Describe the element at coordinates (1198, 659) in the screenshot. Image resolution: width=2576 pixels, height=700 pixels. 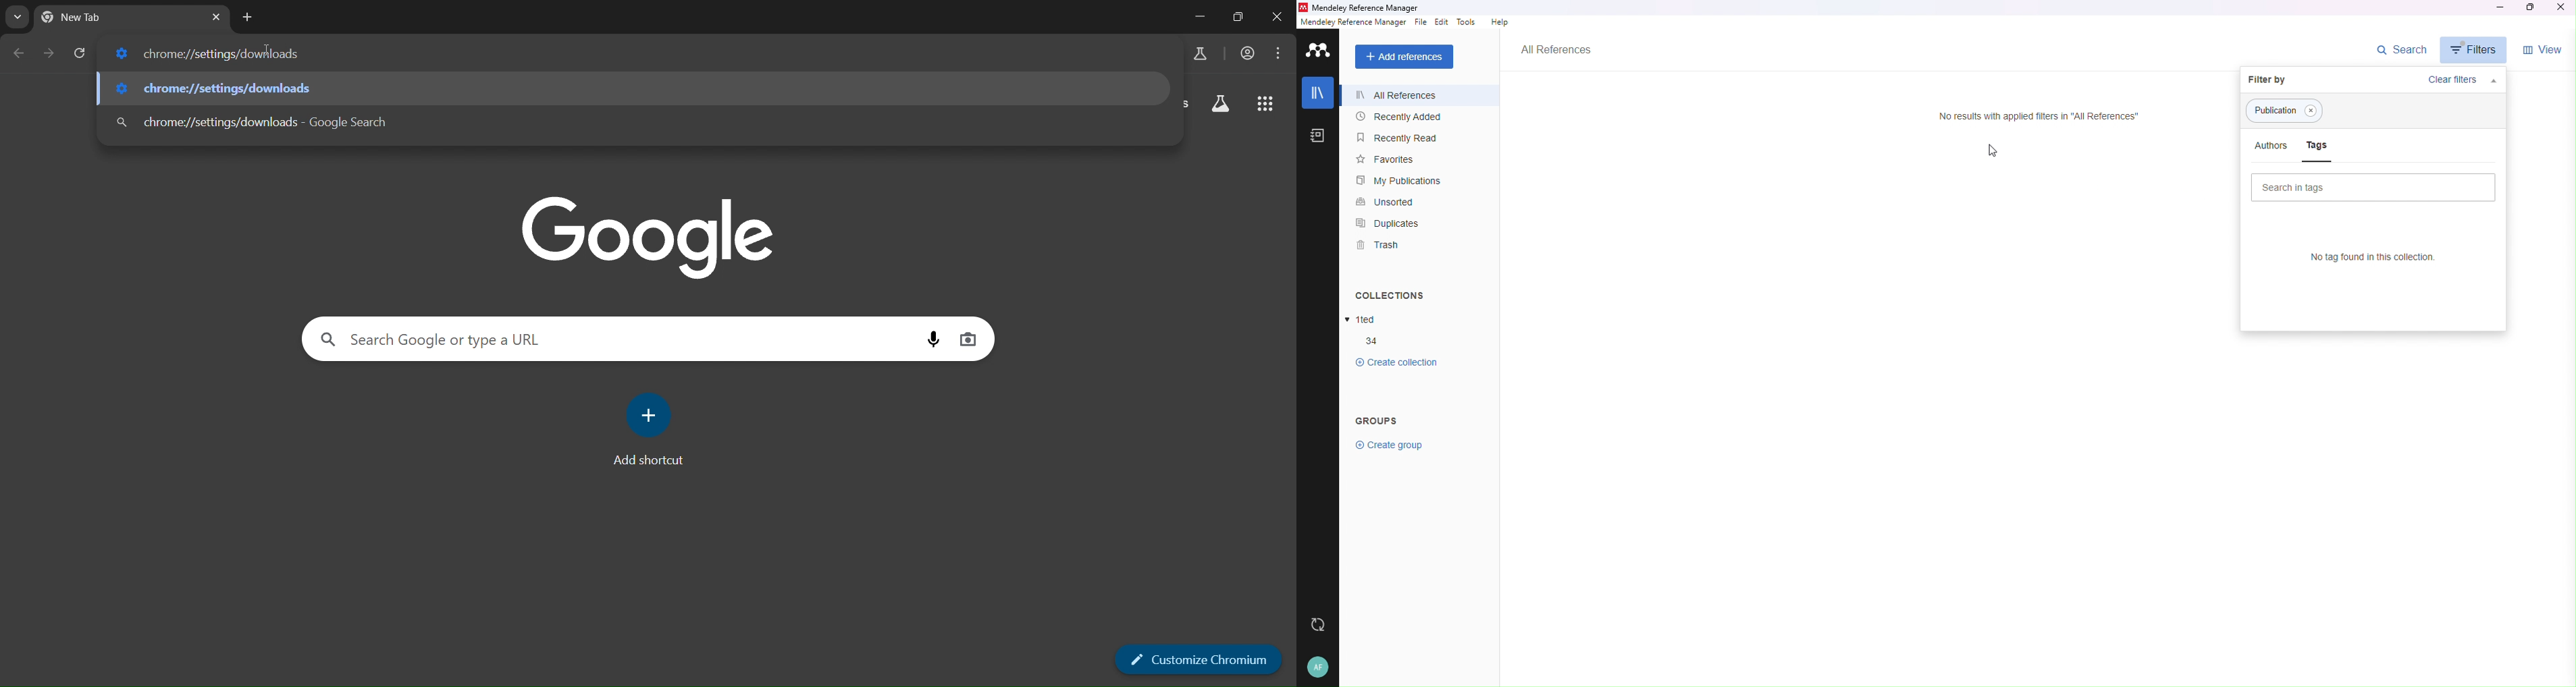
I see `customize chromium` at that location.